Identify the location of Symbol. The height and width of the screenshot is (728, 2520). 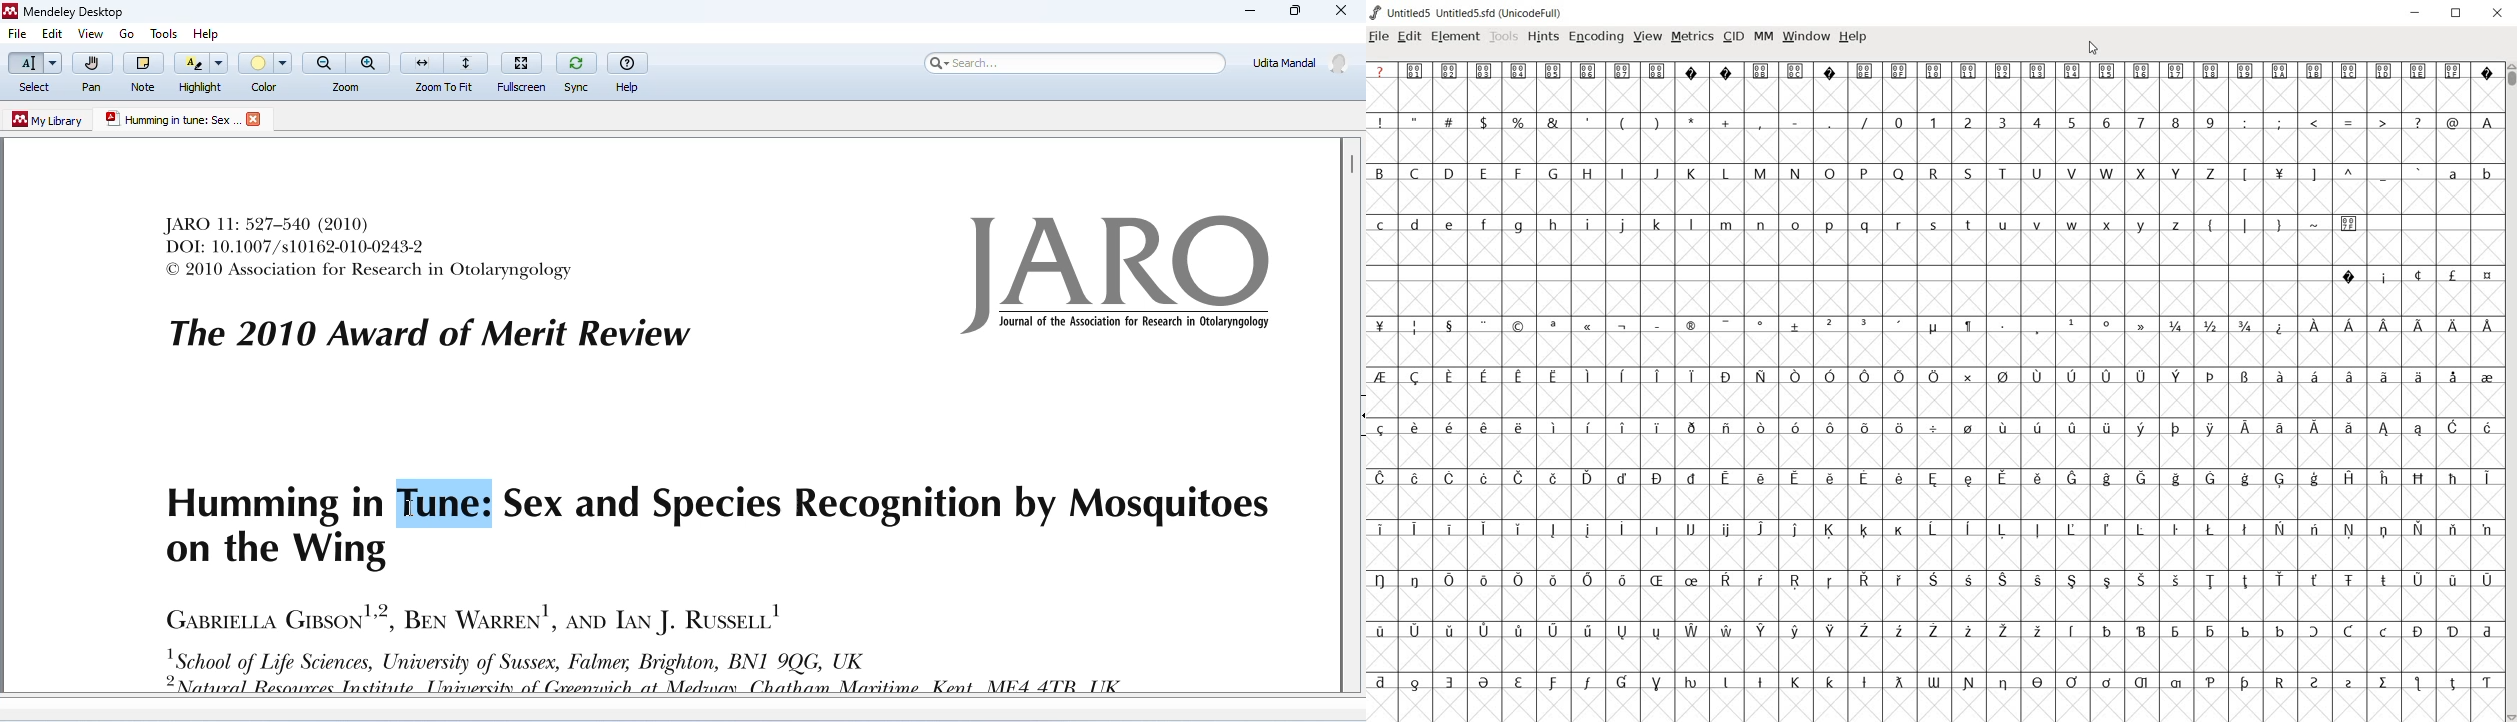
(2280, 529).